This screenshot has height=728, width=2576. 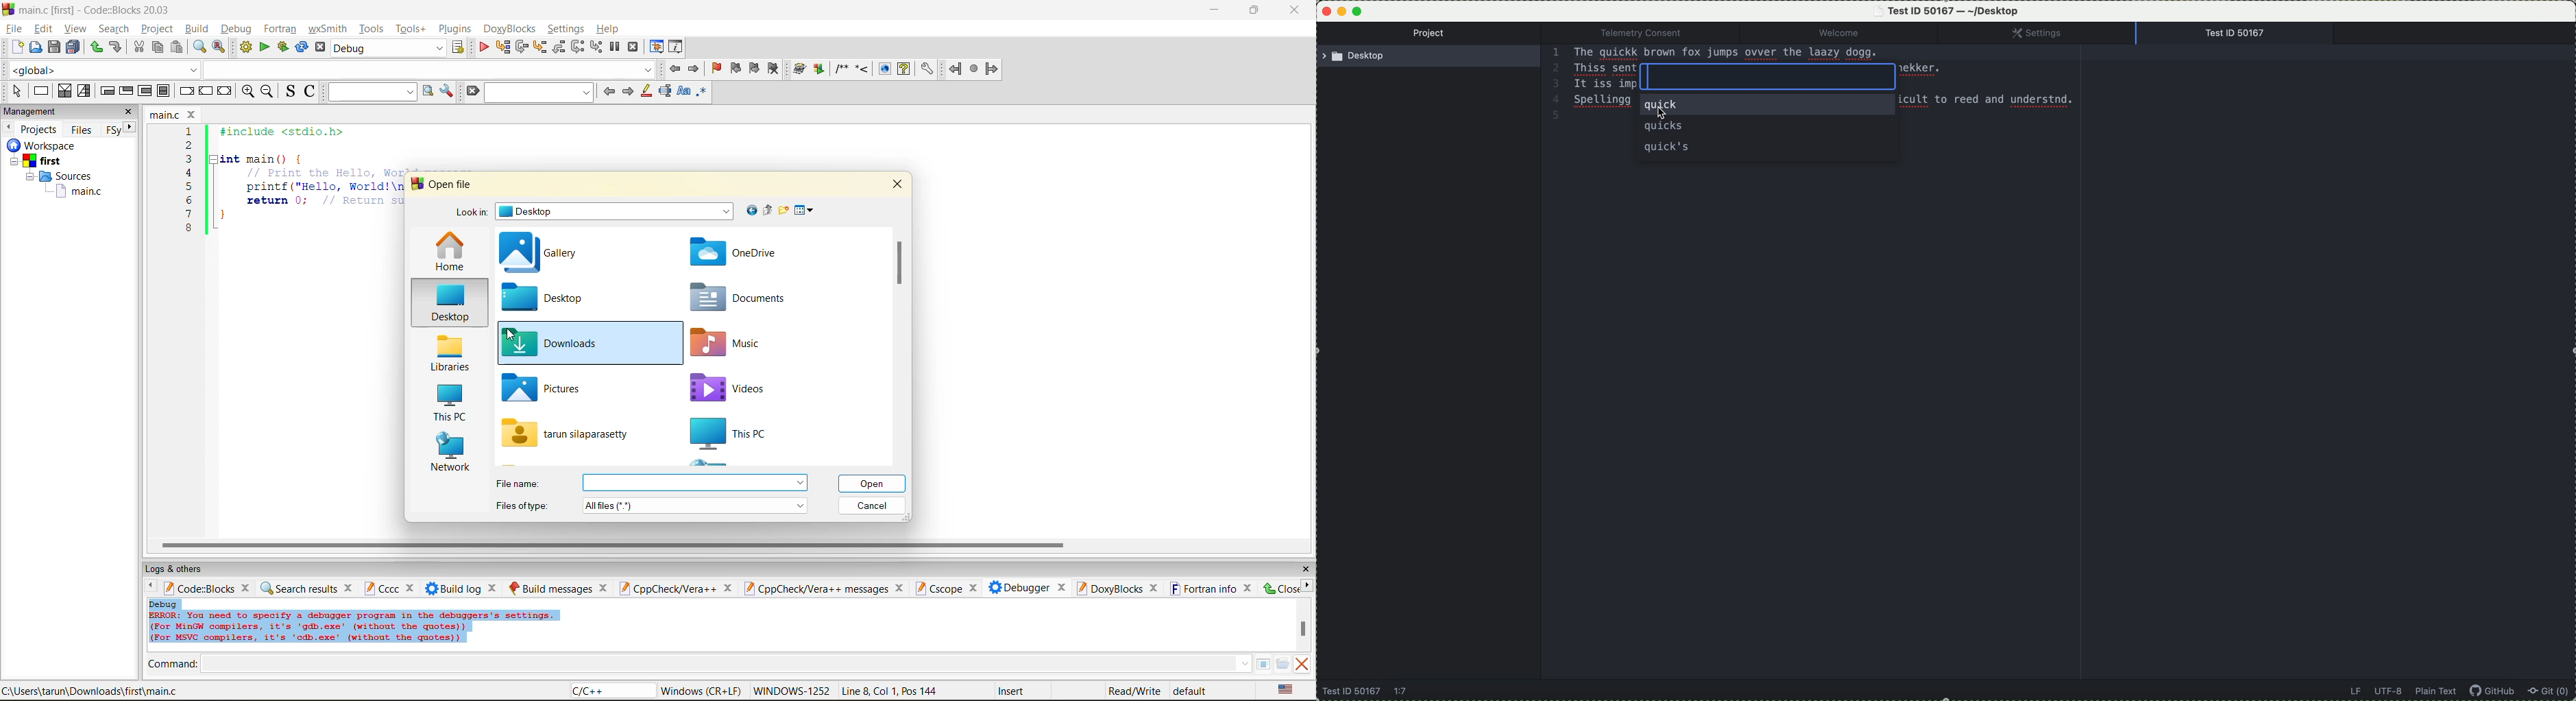 What do you see at coordinates (898, 261) in the screenshot?
I see `vertical scroll bar` at bounding box center [898, 261].